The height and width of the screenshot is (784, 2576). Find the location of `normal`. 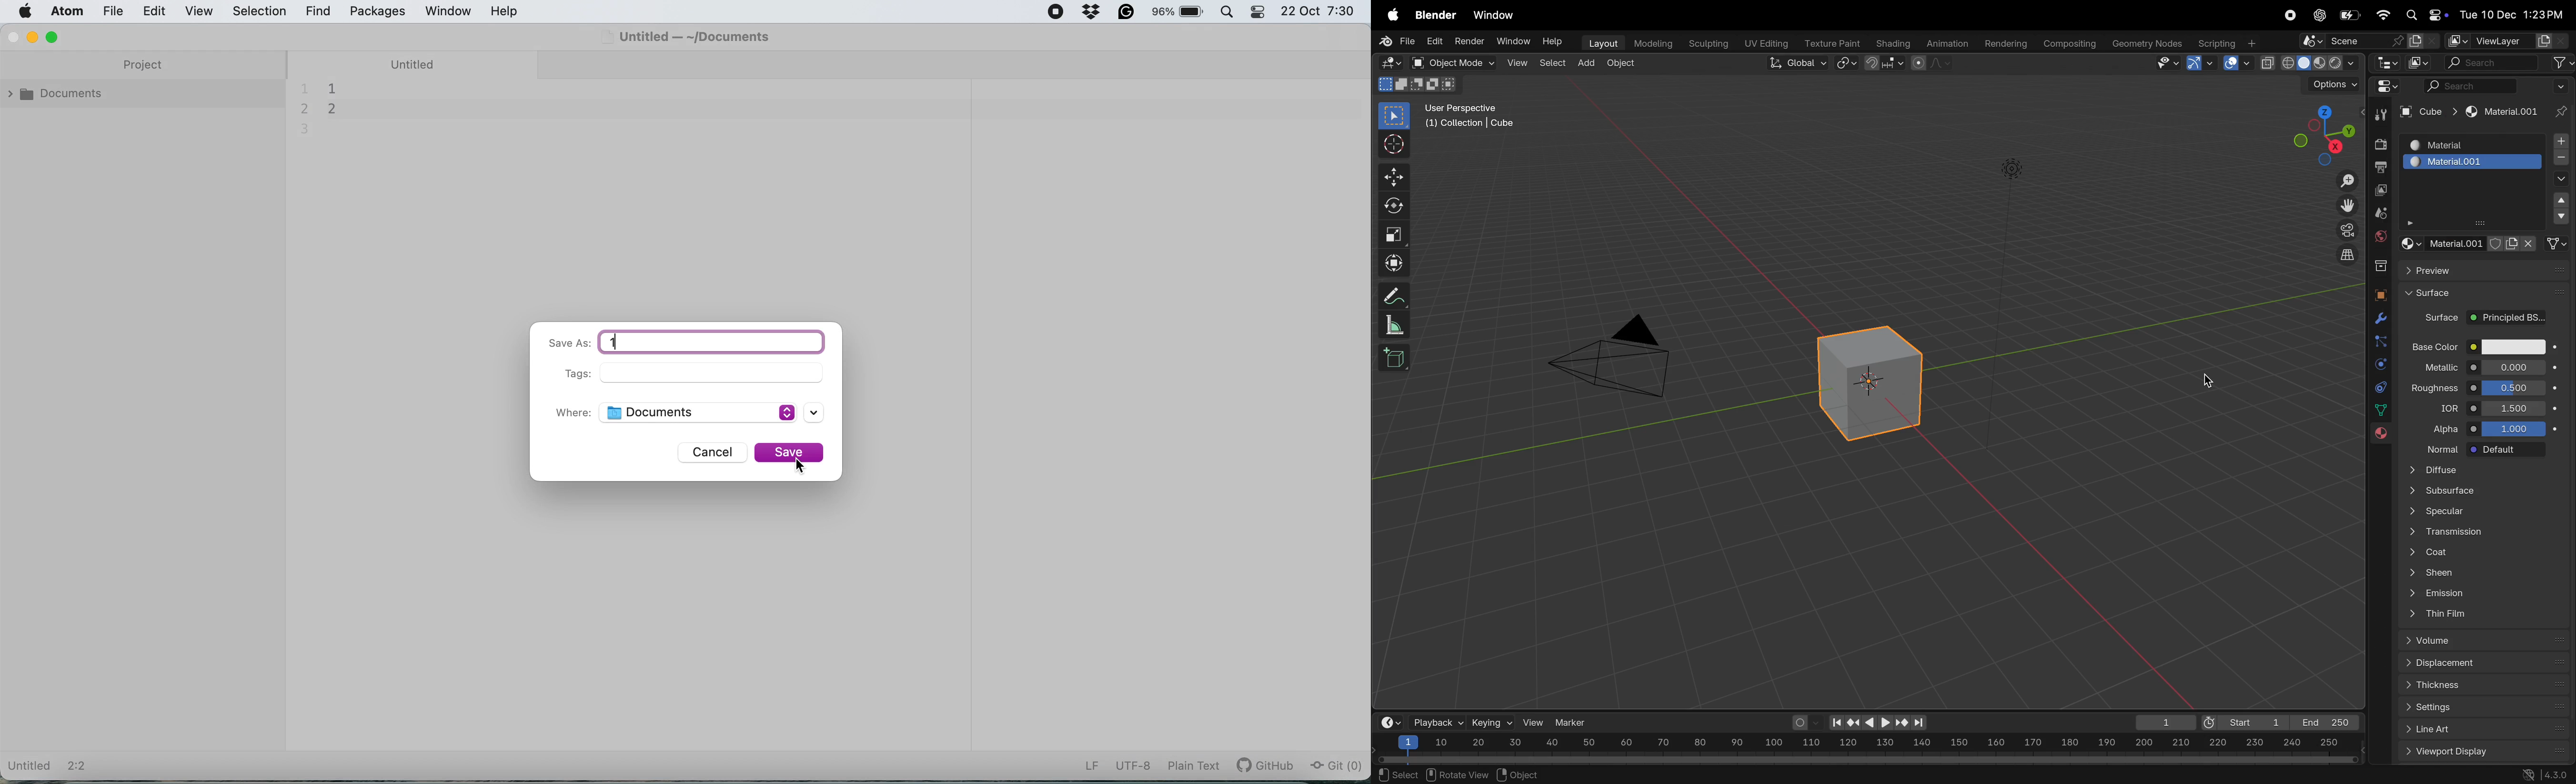

normal is located at coordinates (2437, 448).